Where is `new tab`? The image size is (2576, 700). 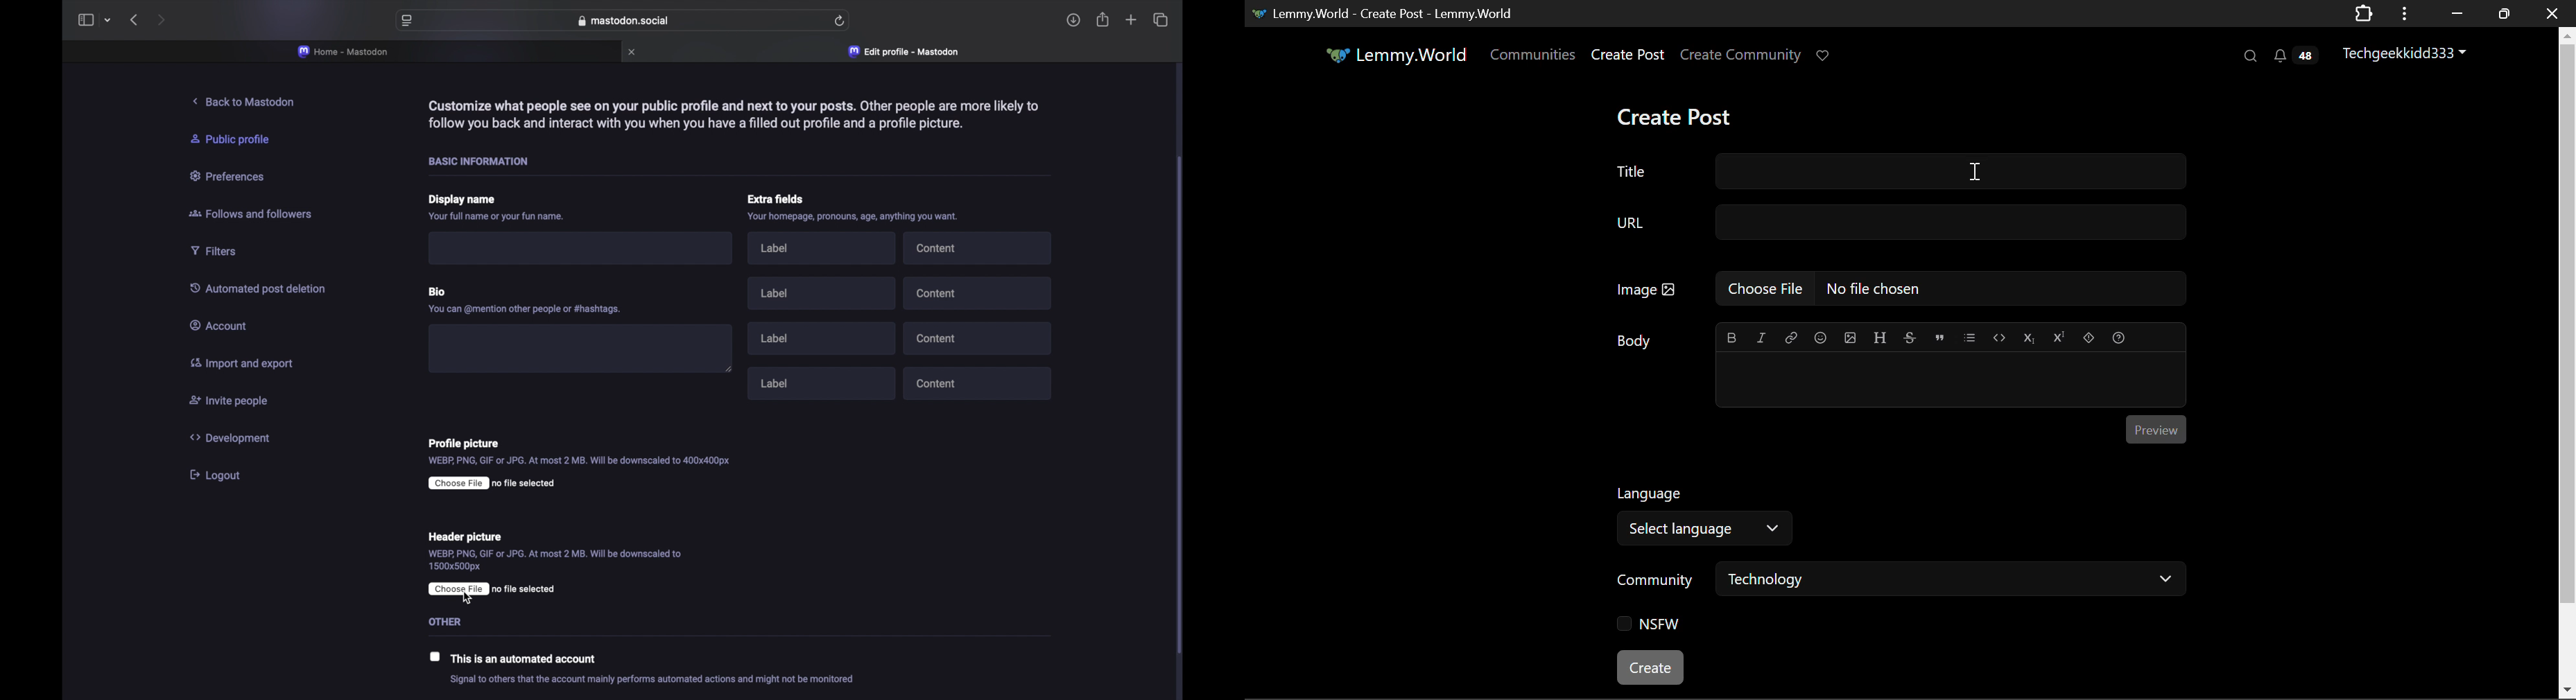
new tab is located at coordinates (1131, 21).